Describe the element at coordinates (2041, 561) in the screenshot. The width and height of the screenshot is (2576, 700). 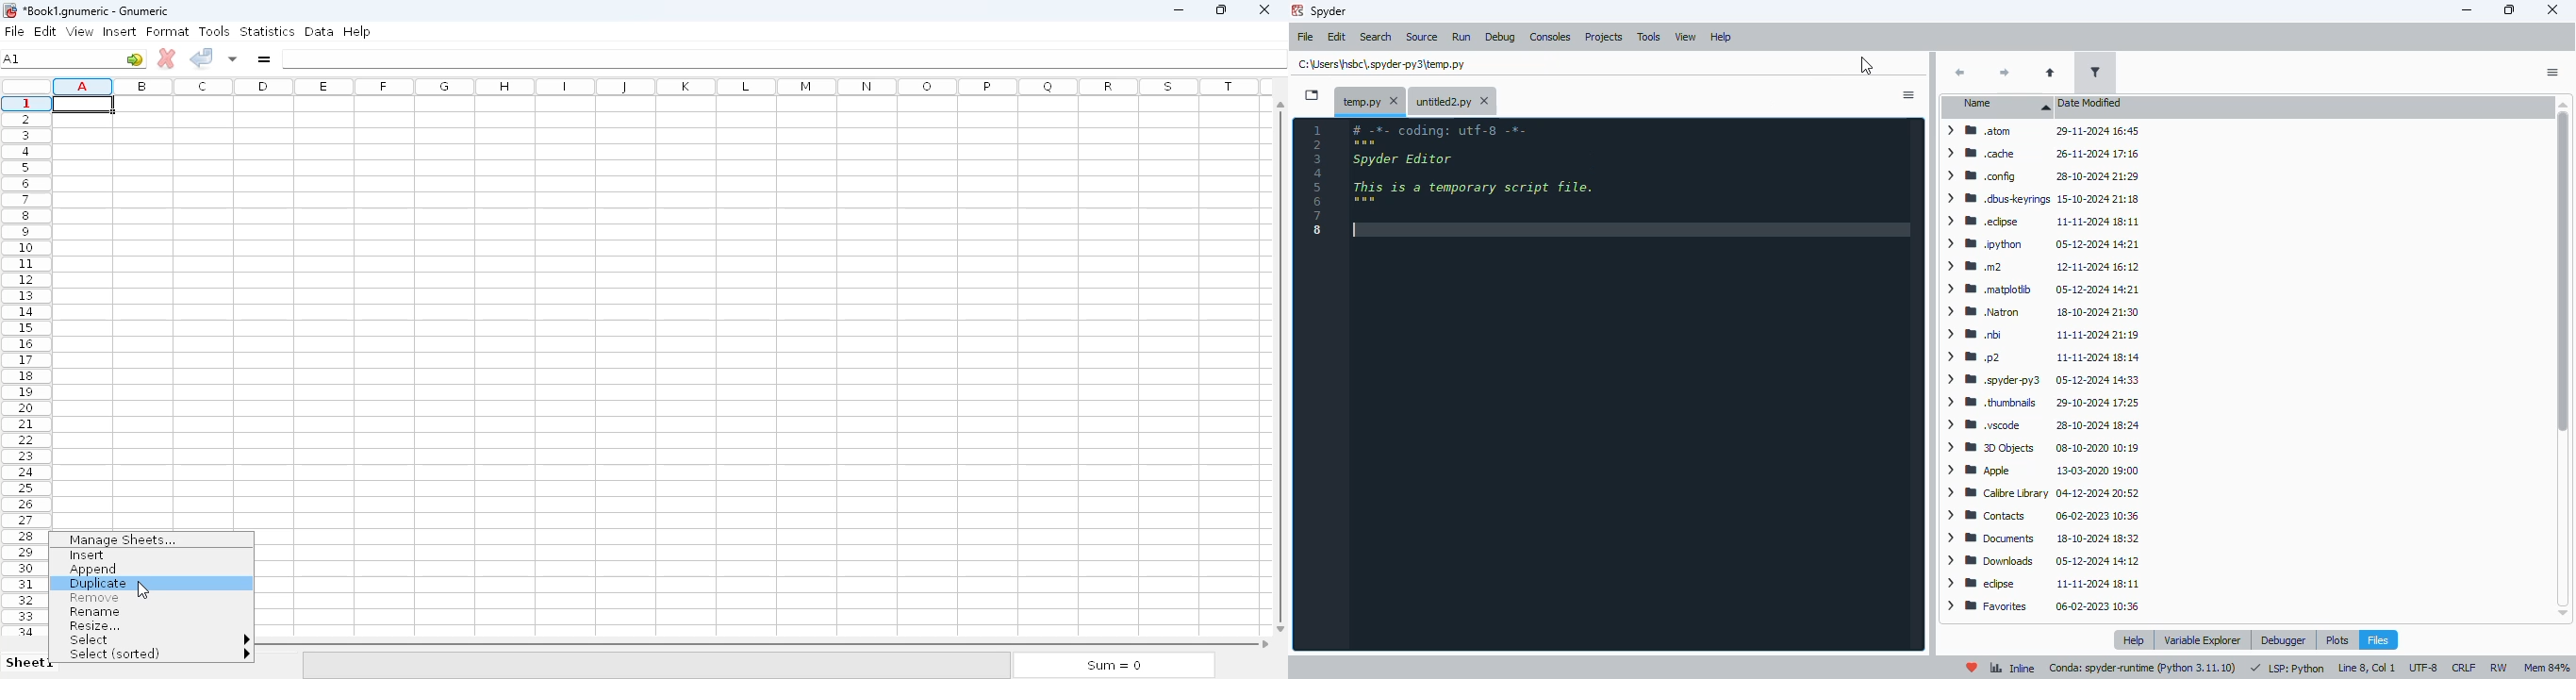
I see `> WM Downloads ~~ 05-12-2024 14:12` at that location.